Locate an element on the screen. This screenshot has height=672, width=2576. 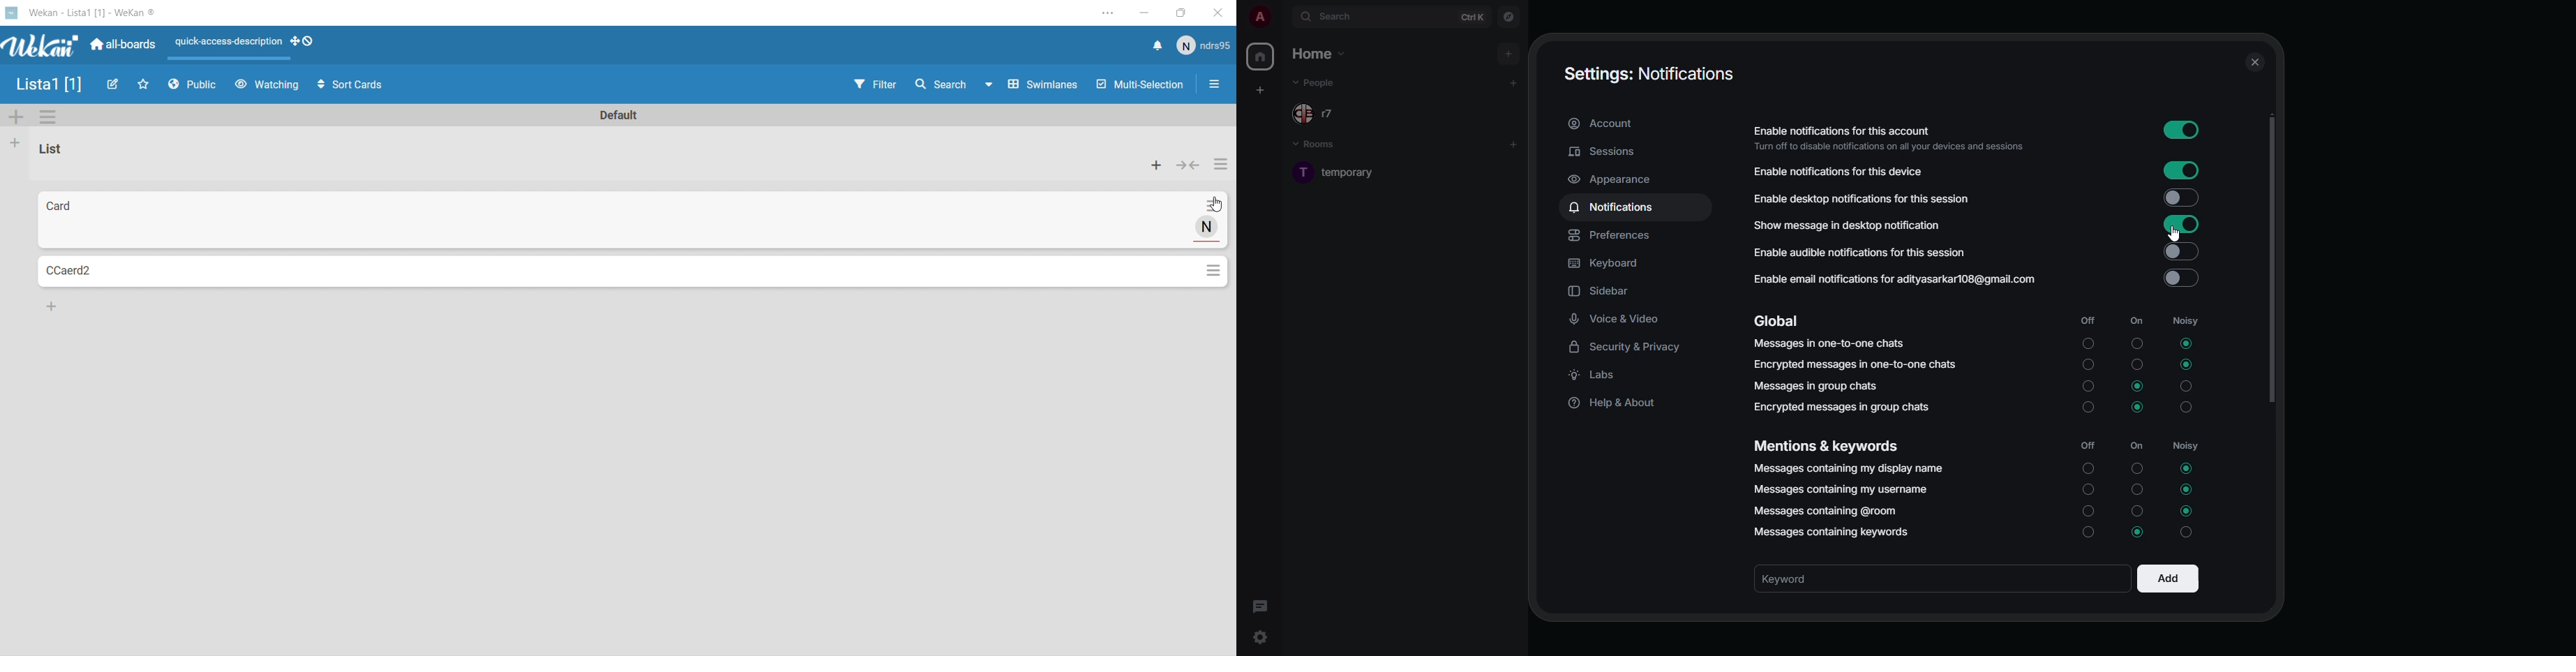
Off Unselected is located at coordinates (2090, 365).